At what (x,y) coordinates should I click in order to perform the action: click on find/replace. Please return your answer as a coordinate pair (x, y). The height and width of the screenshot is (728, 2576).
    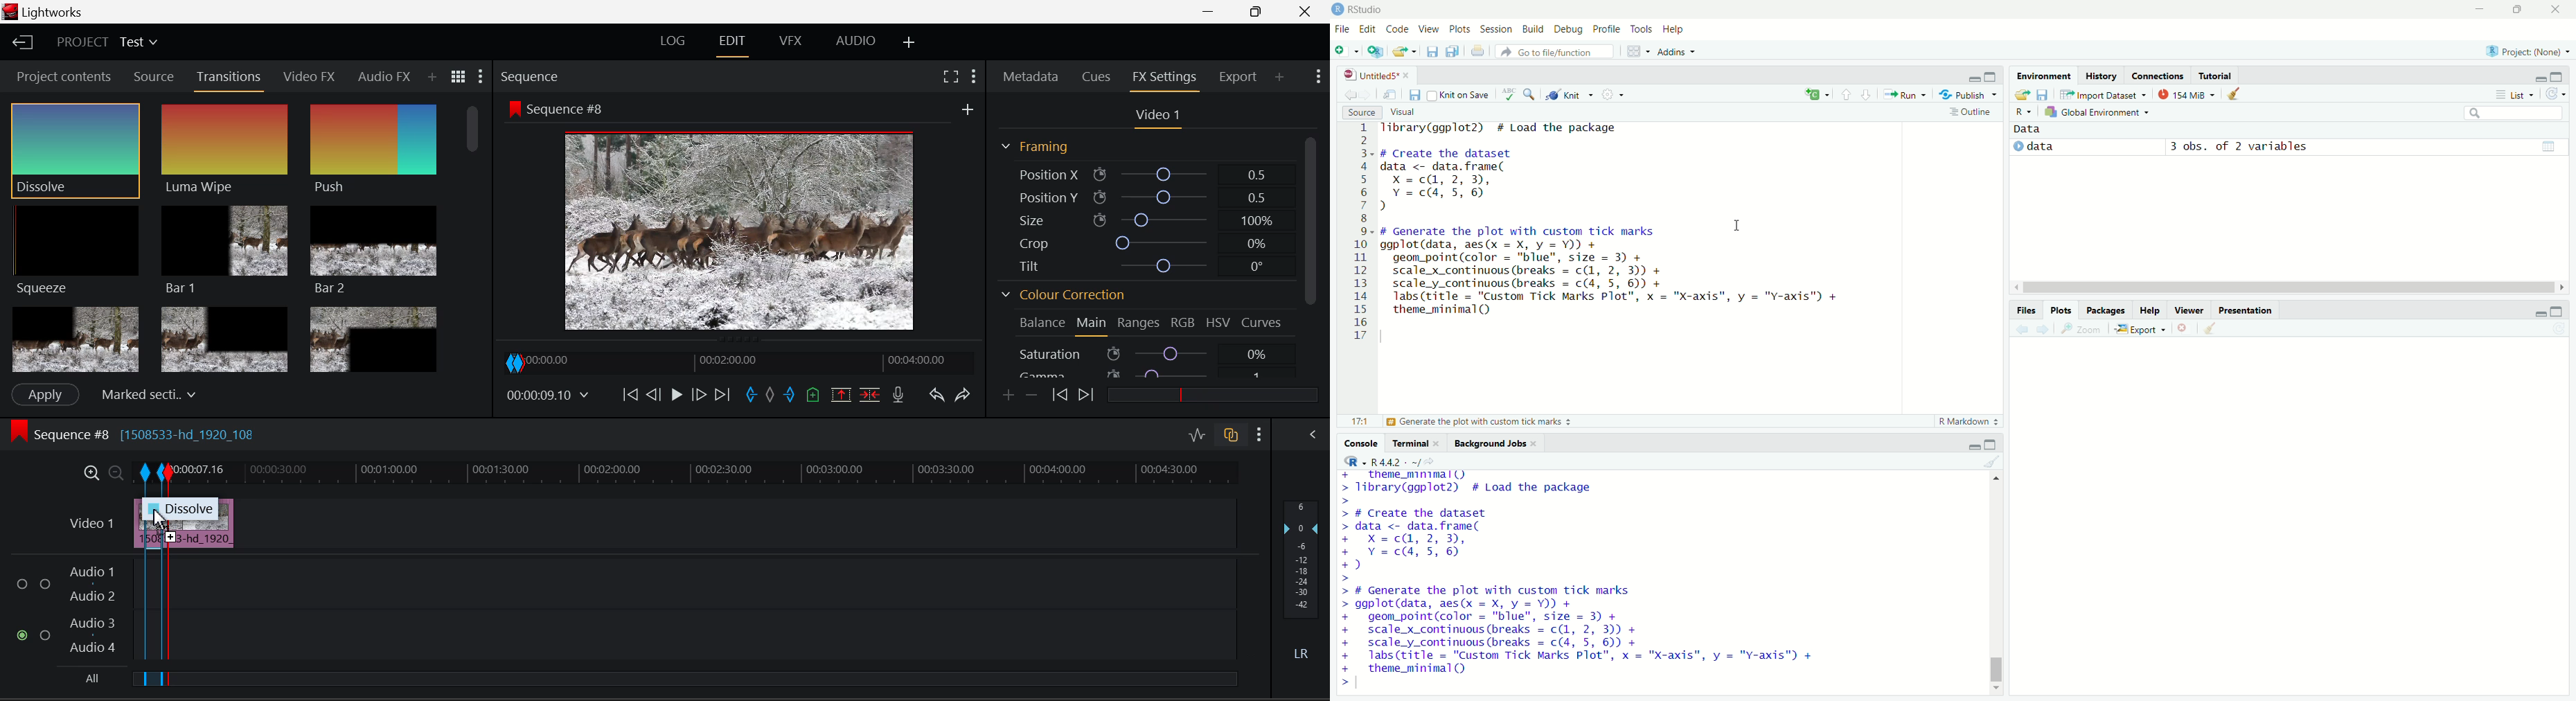
    Looking at the image, I should click on (1531, 95).